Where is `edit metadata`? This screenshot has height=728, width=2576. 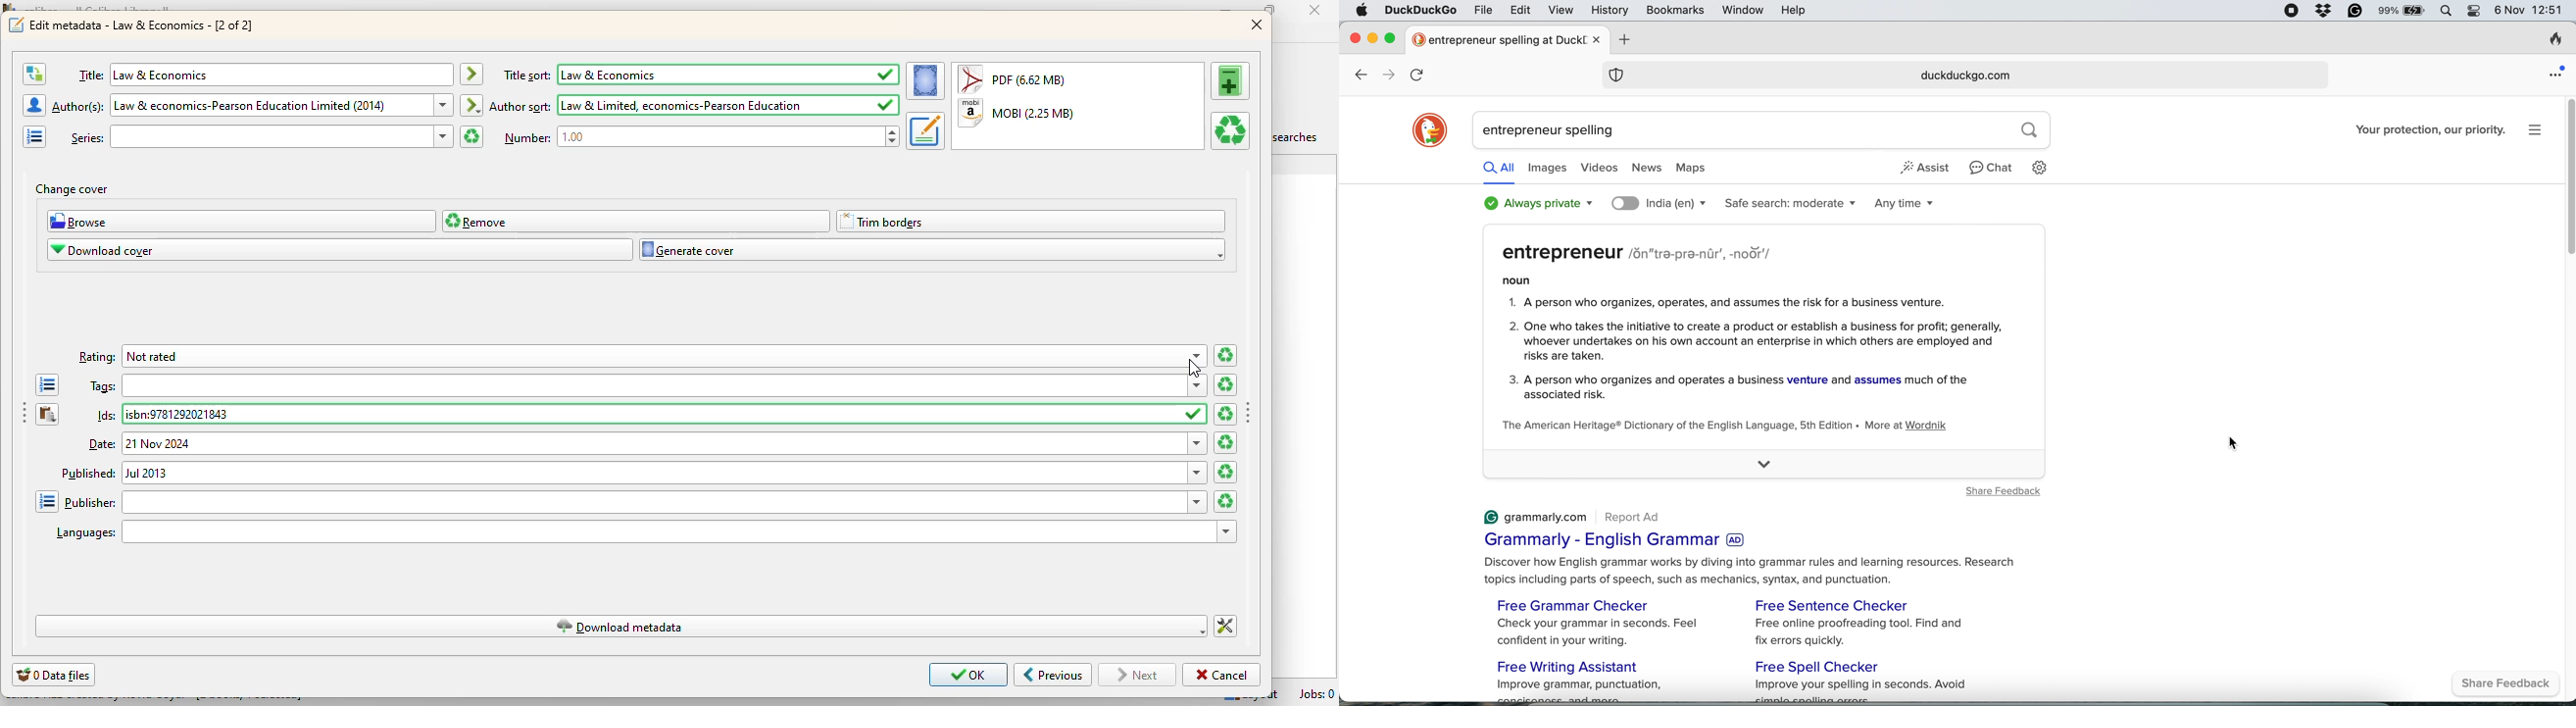
edit metadata is located at coordinates (143, 25).